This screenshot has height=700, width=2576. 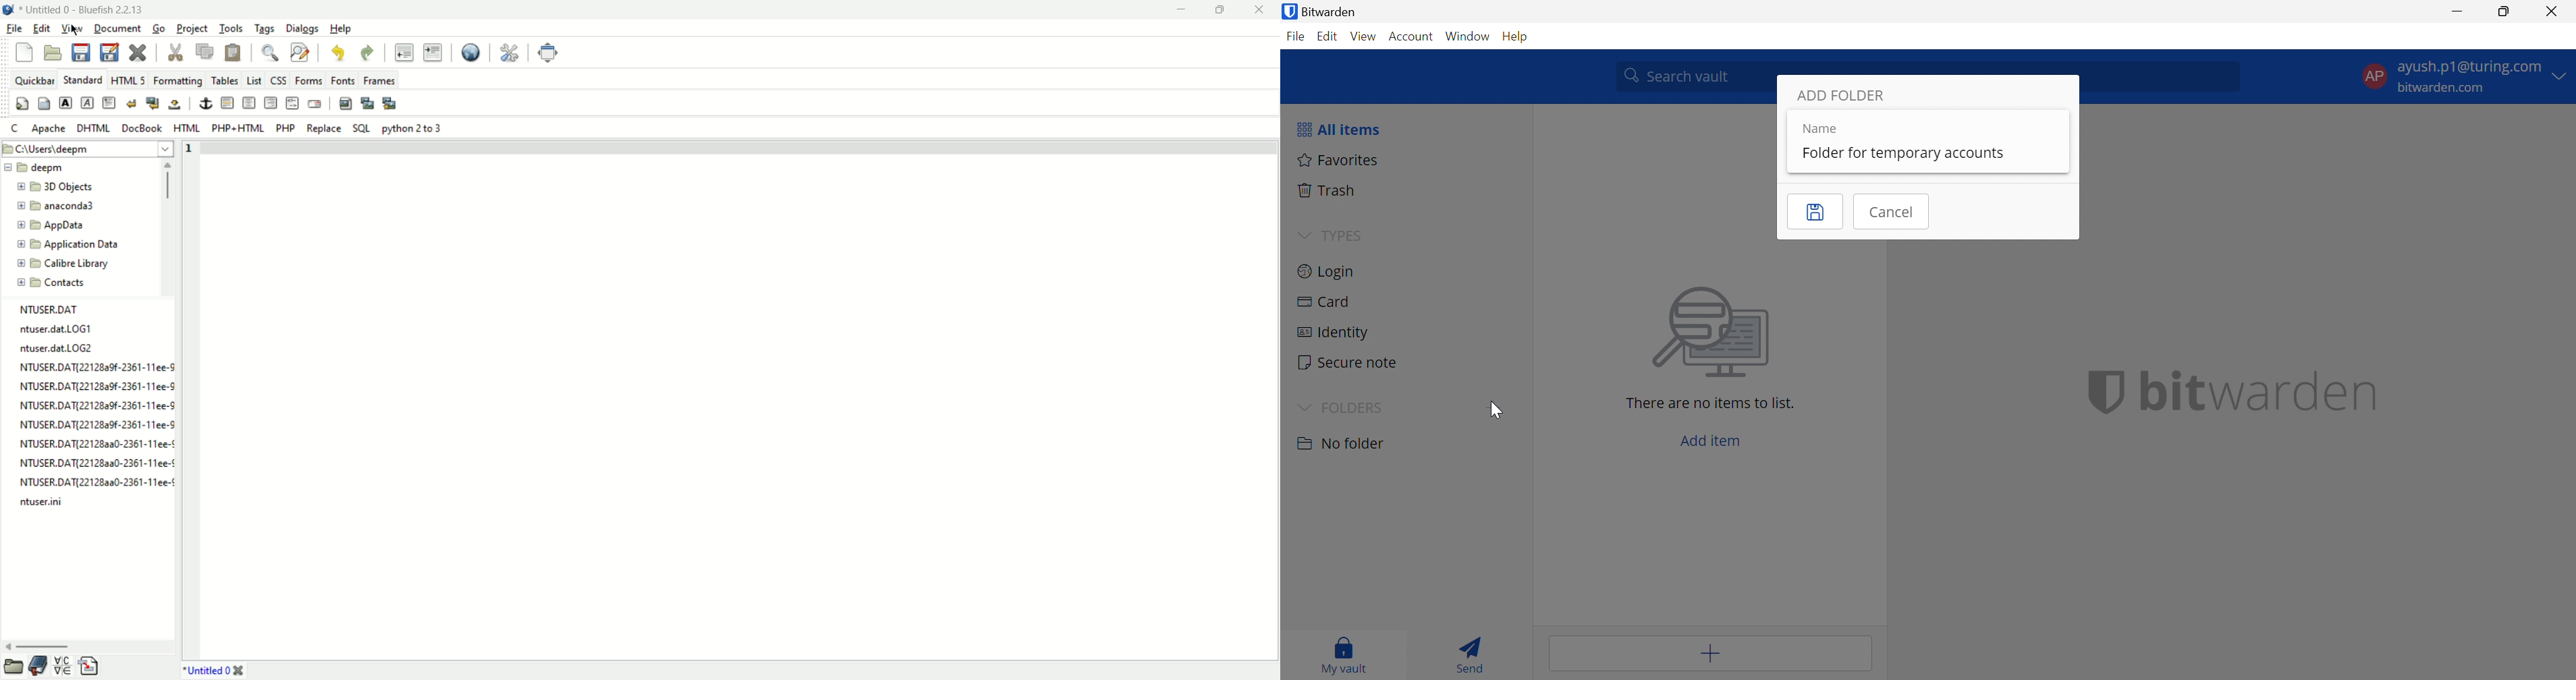 What do you see at coordinates (2457, 9) in the screenshot?
I see `Minimize` at bounding box center [2457, 9].